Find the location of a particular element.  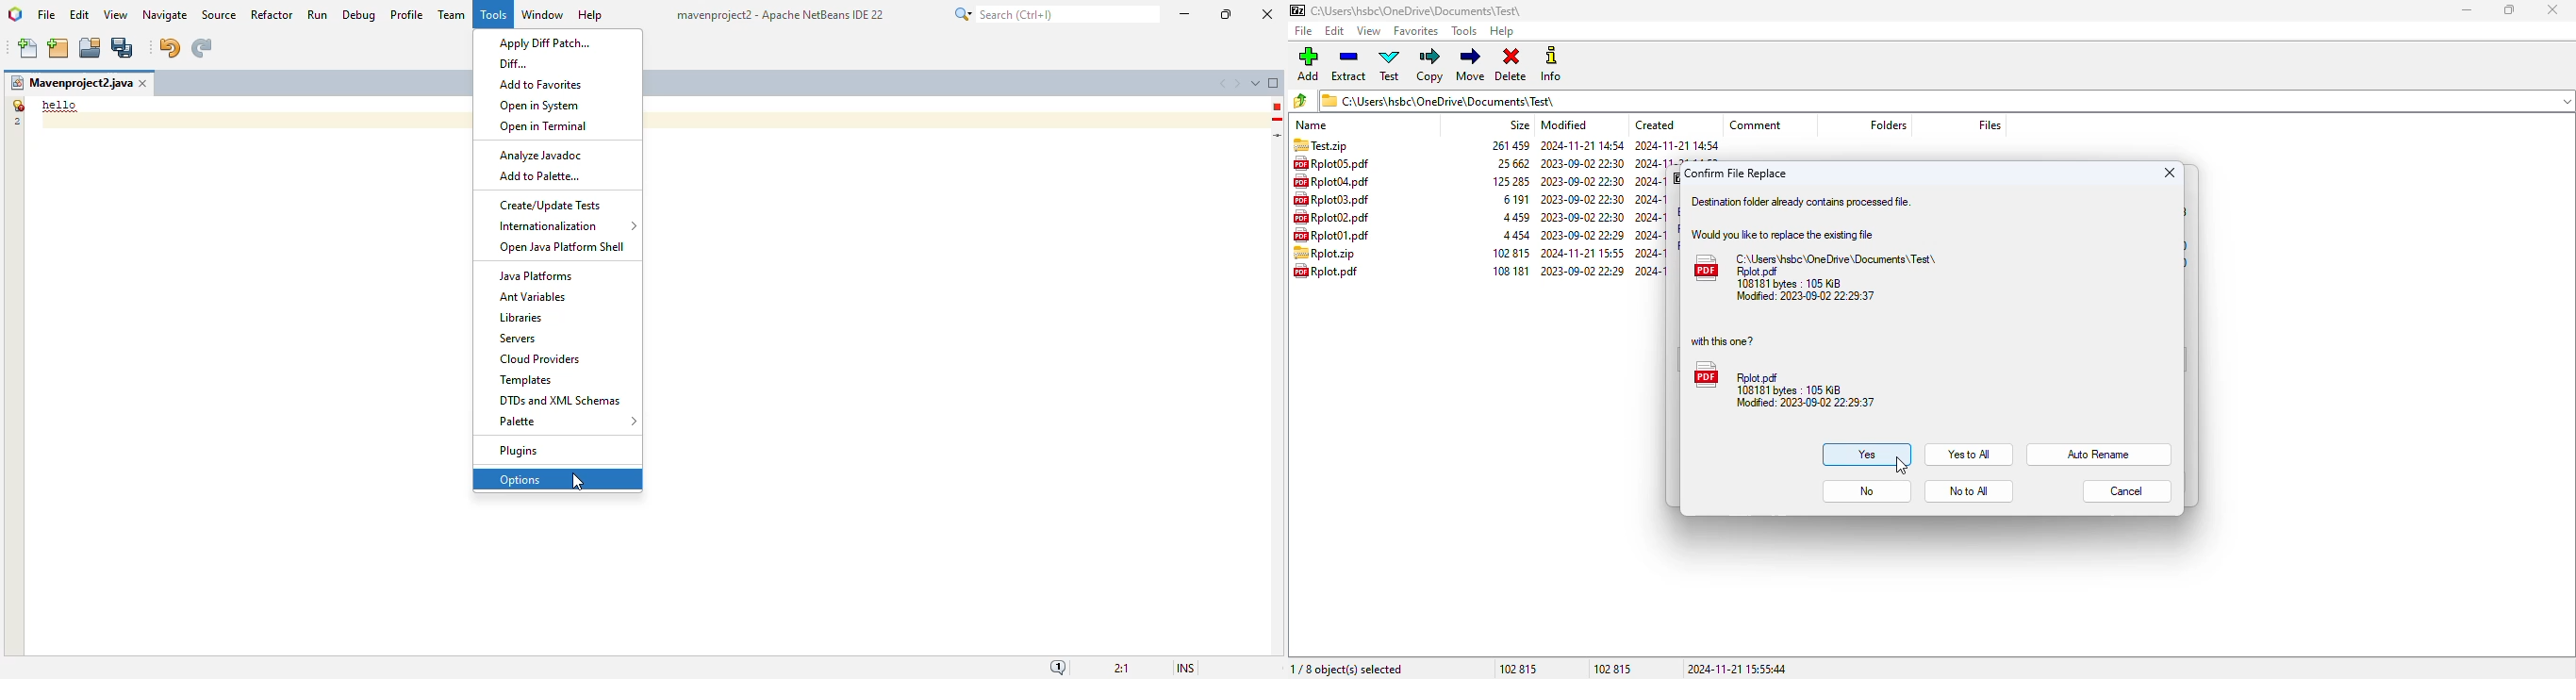

info is located at coordinates (1550, 63).